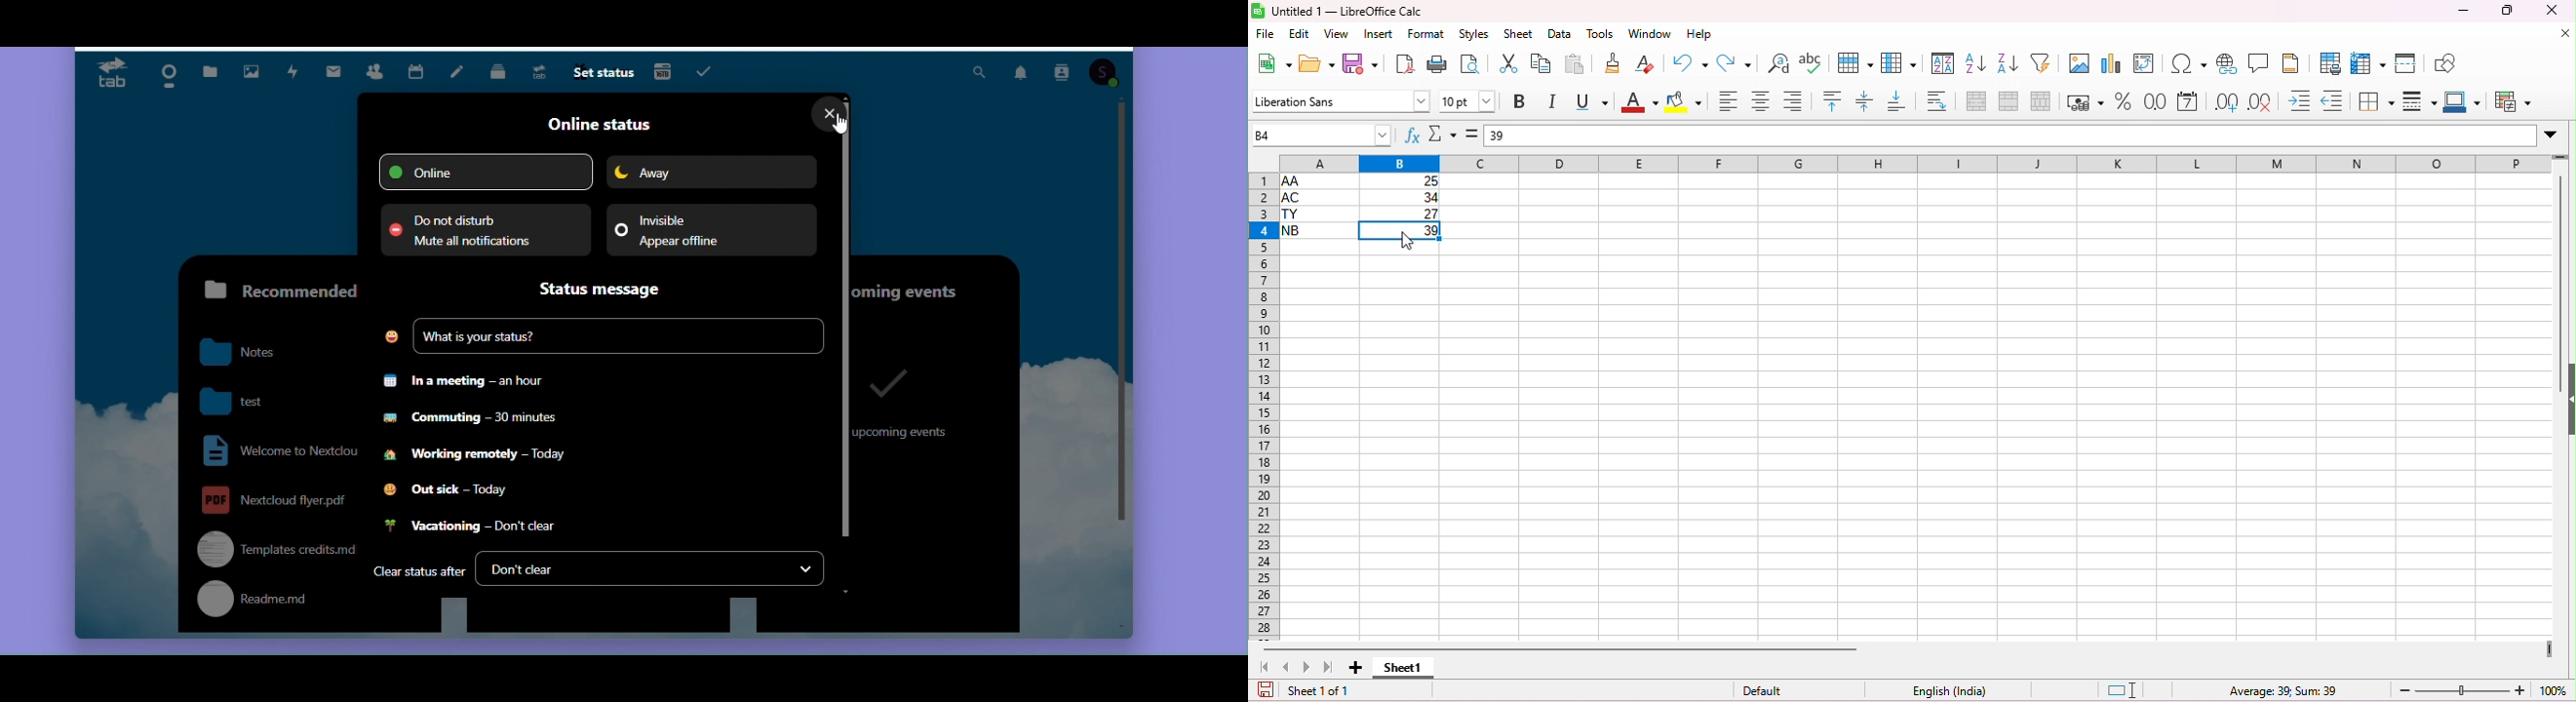 The height and width of the screenshot is (728, 2576). I want to click on define print area, so click(2331, 64).